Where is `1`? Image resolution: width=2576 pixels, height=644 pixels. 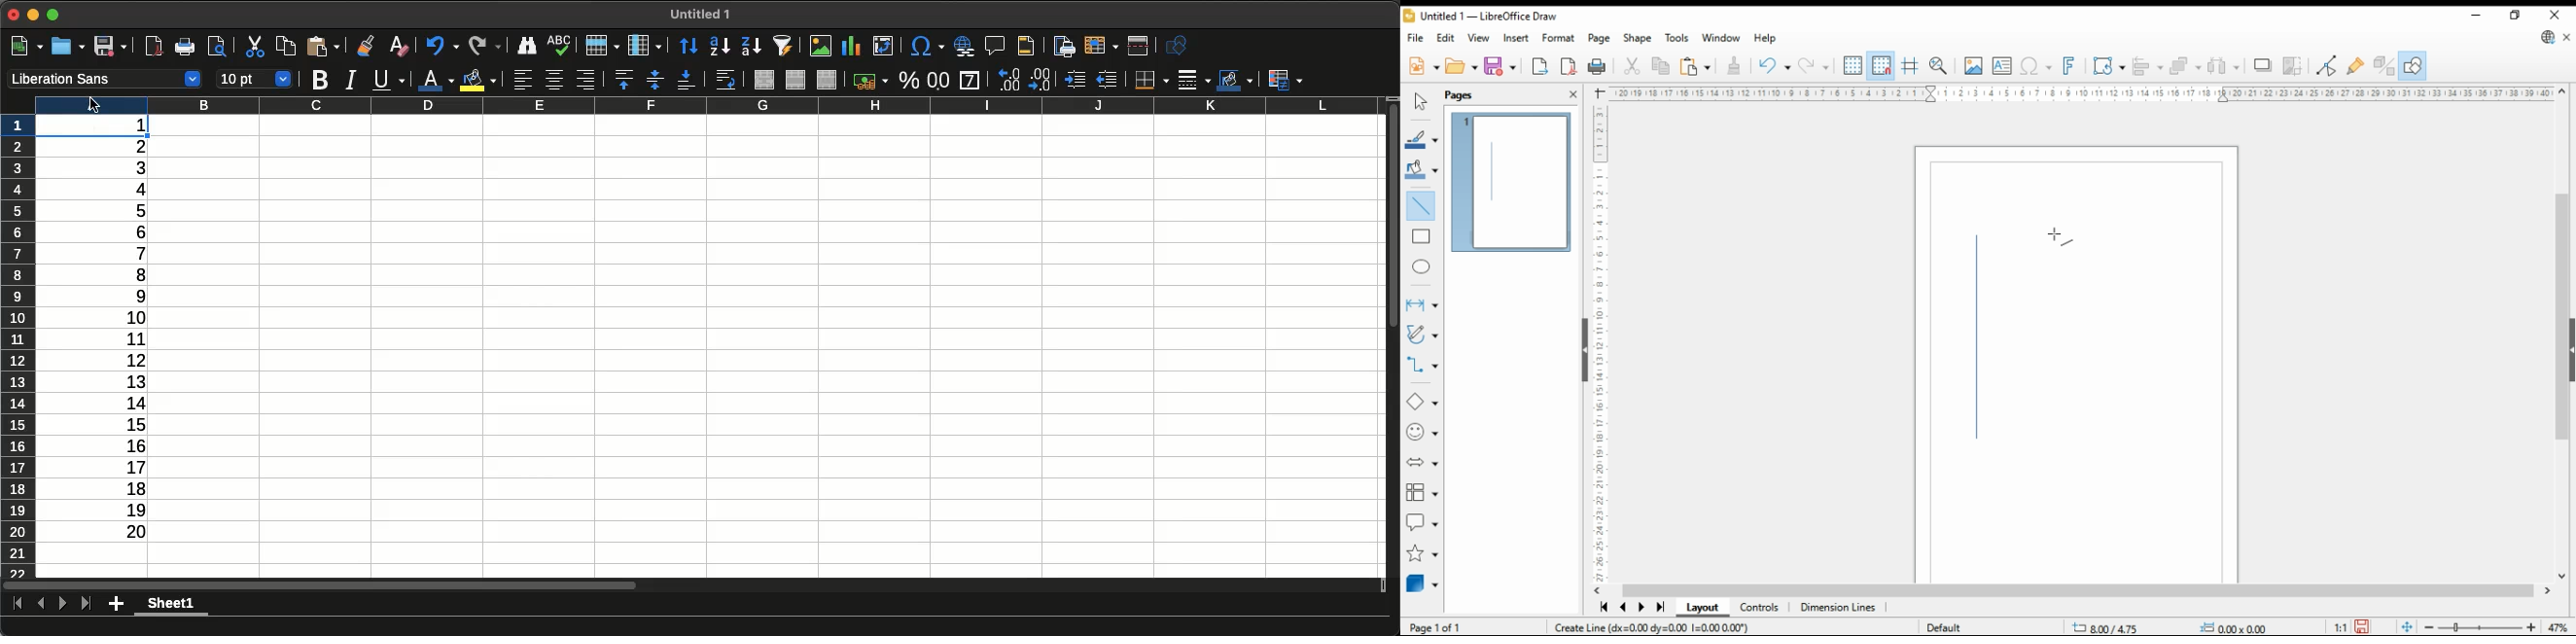 1 is located at coordinates (132, 127).